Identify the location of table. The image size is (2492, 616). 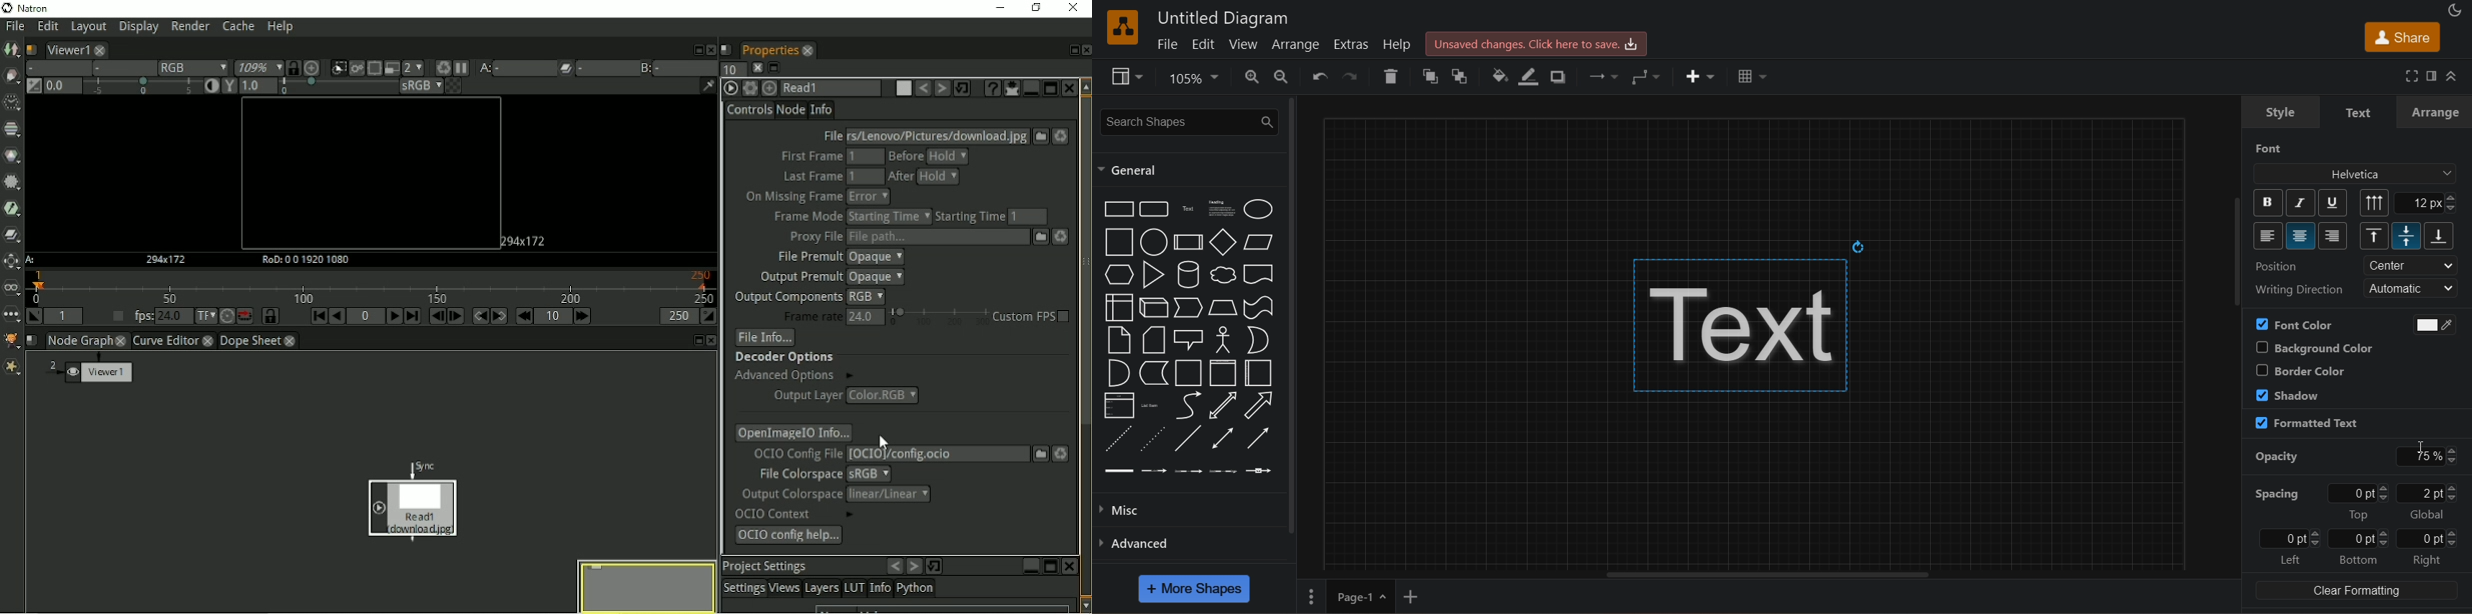
(1753, 74).